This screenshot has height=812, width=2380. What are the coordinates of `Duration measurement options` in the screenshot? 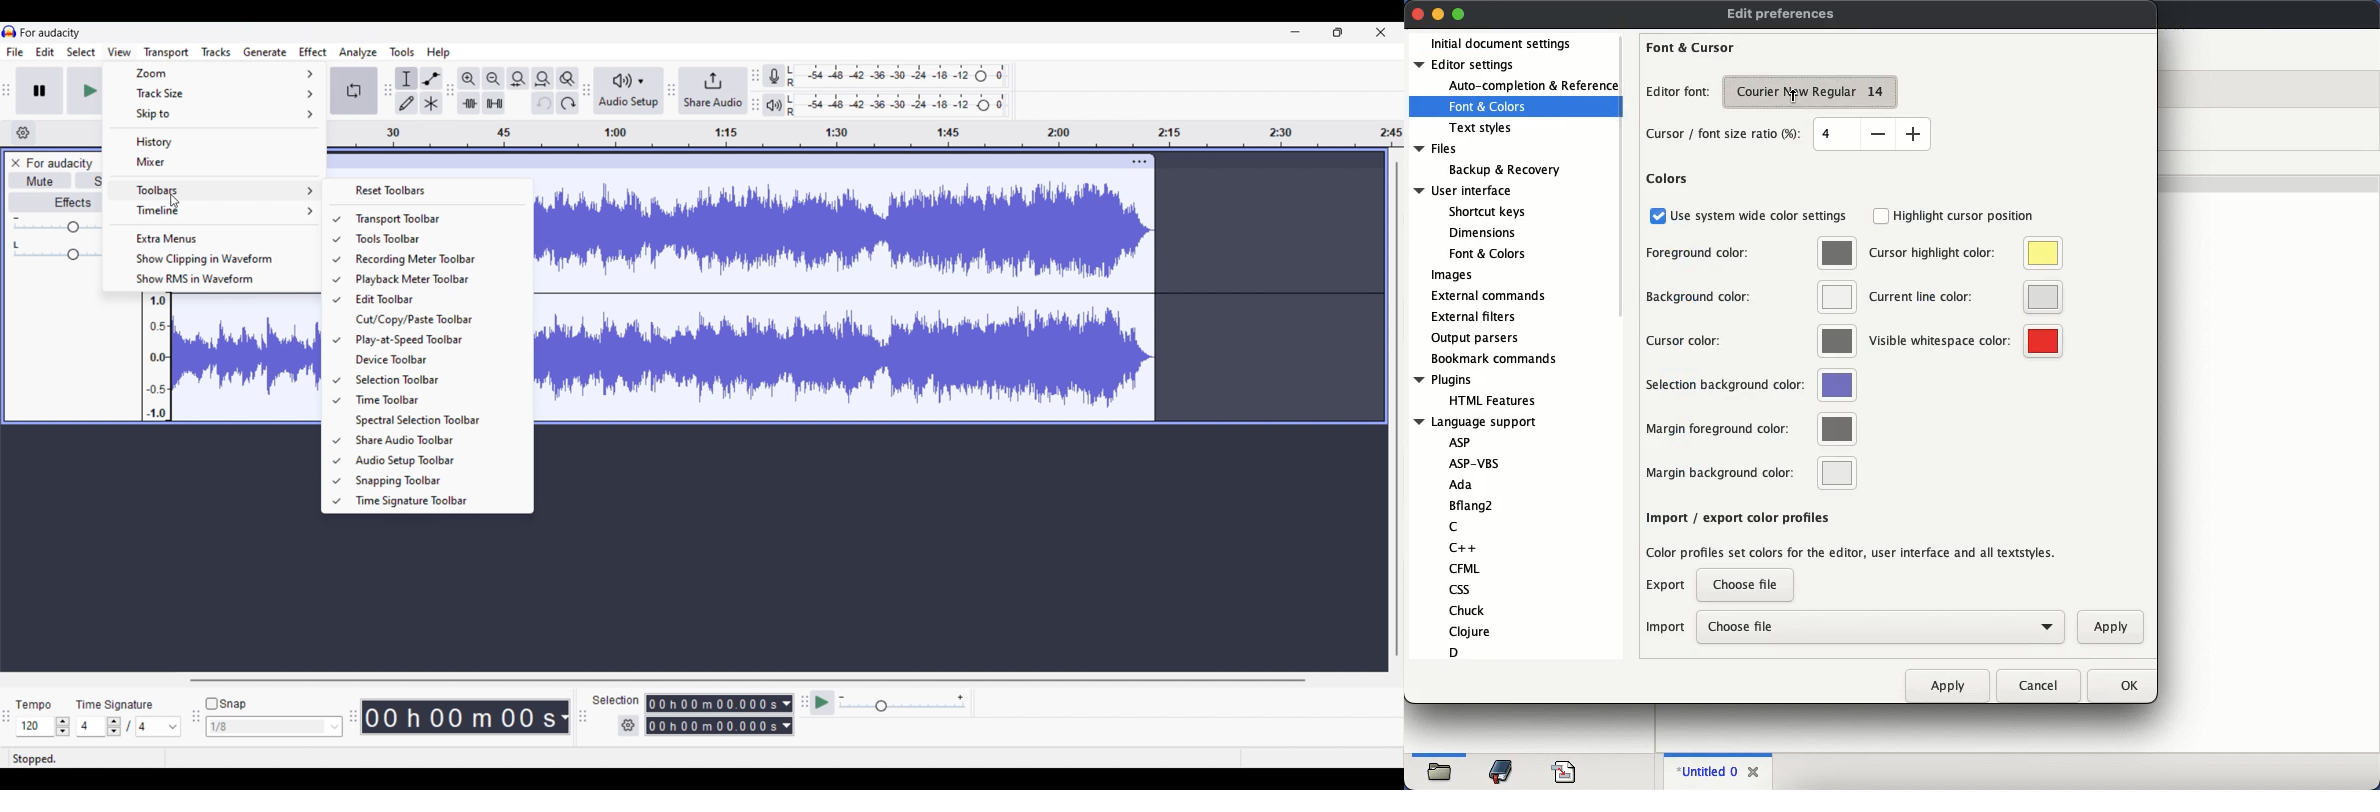 It's located at (788, 714).